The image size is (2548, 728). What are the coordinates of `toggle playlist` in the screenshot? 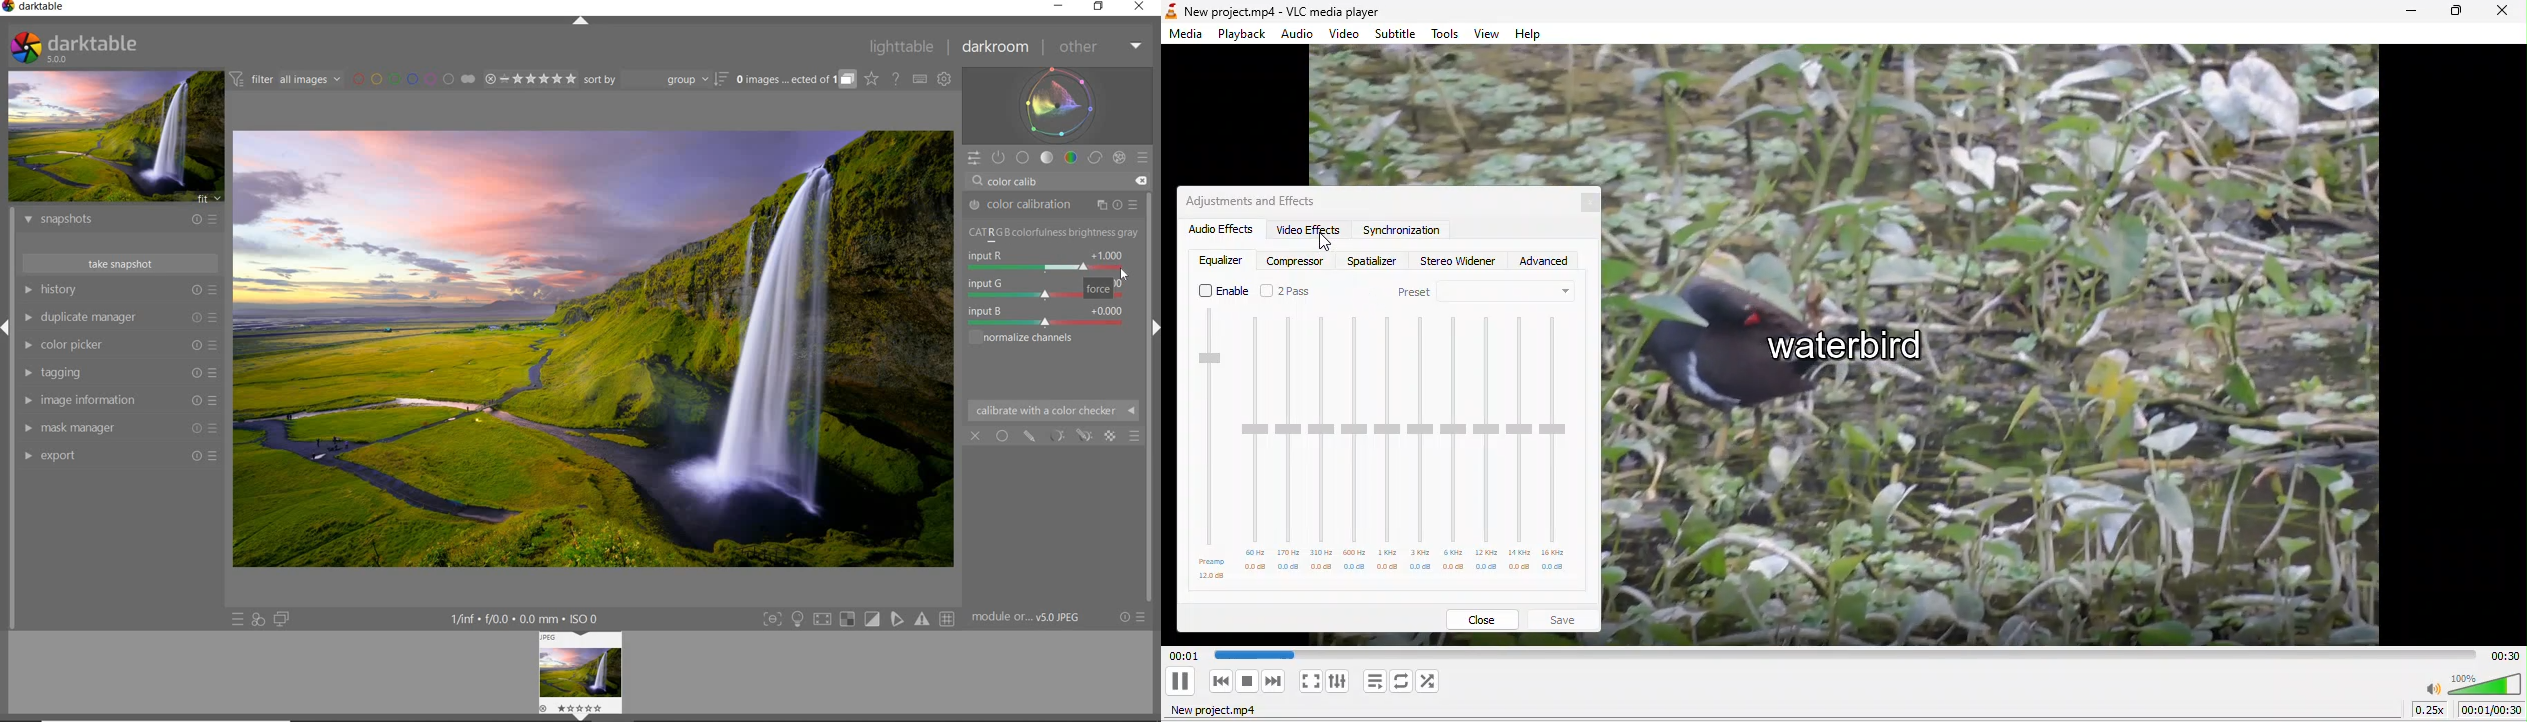 It's located at (1373, 682).